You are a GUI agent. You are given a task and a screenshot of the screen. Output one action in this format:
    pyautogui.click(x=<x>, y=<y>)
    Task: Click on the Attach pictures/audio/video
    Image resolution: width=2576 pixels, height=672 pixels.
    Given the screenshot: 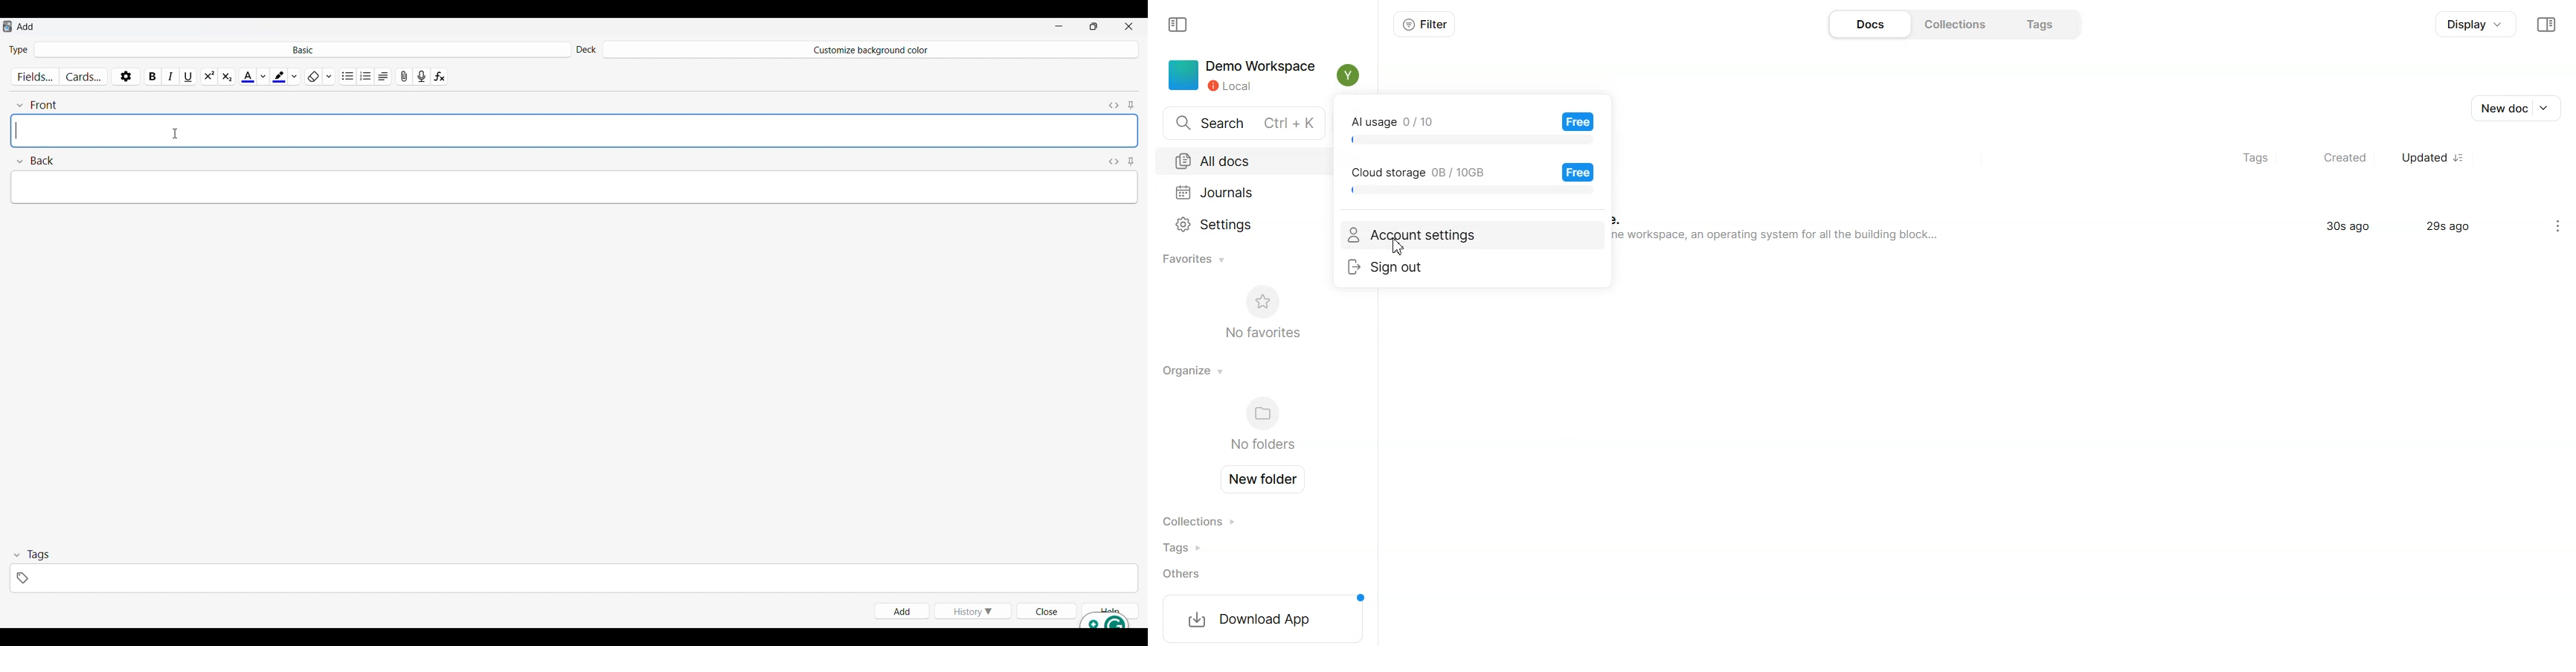 What is the action you would take?
    pyautogui.click(x=404, y=75)
    